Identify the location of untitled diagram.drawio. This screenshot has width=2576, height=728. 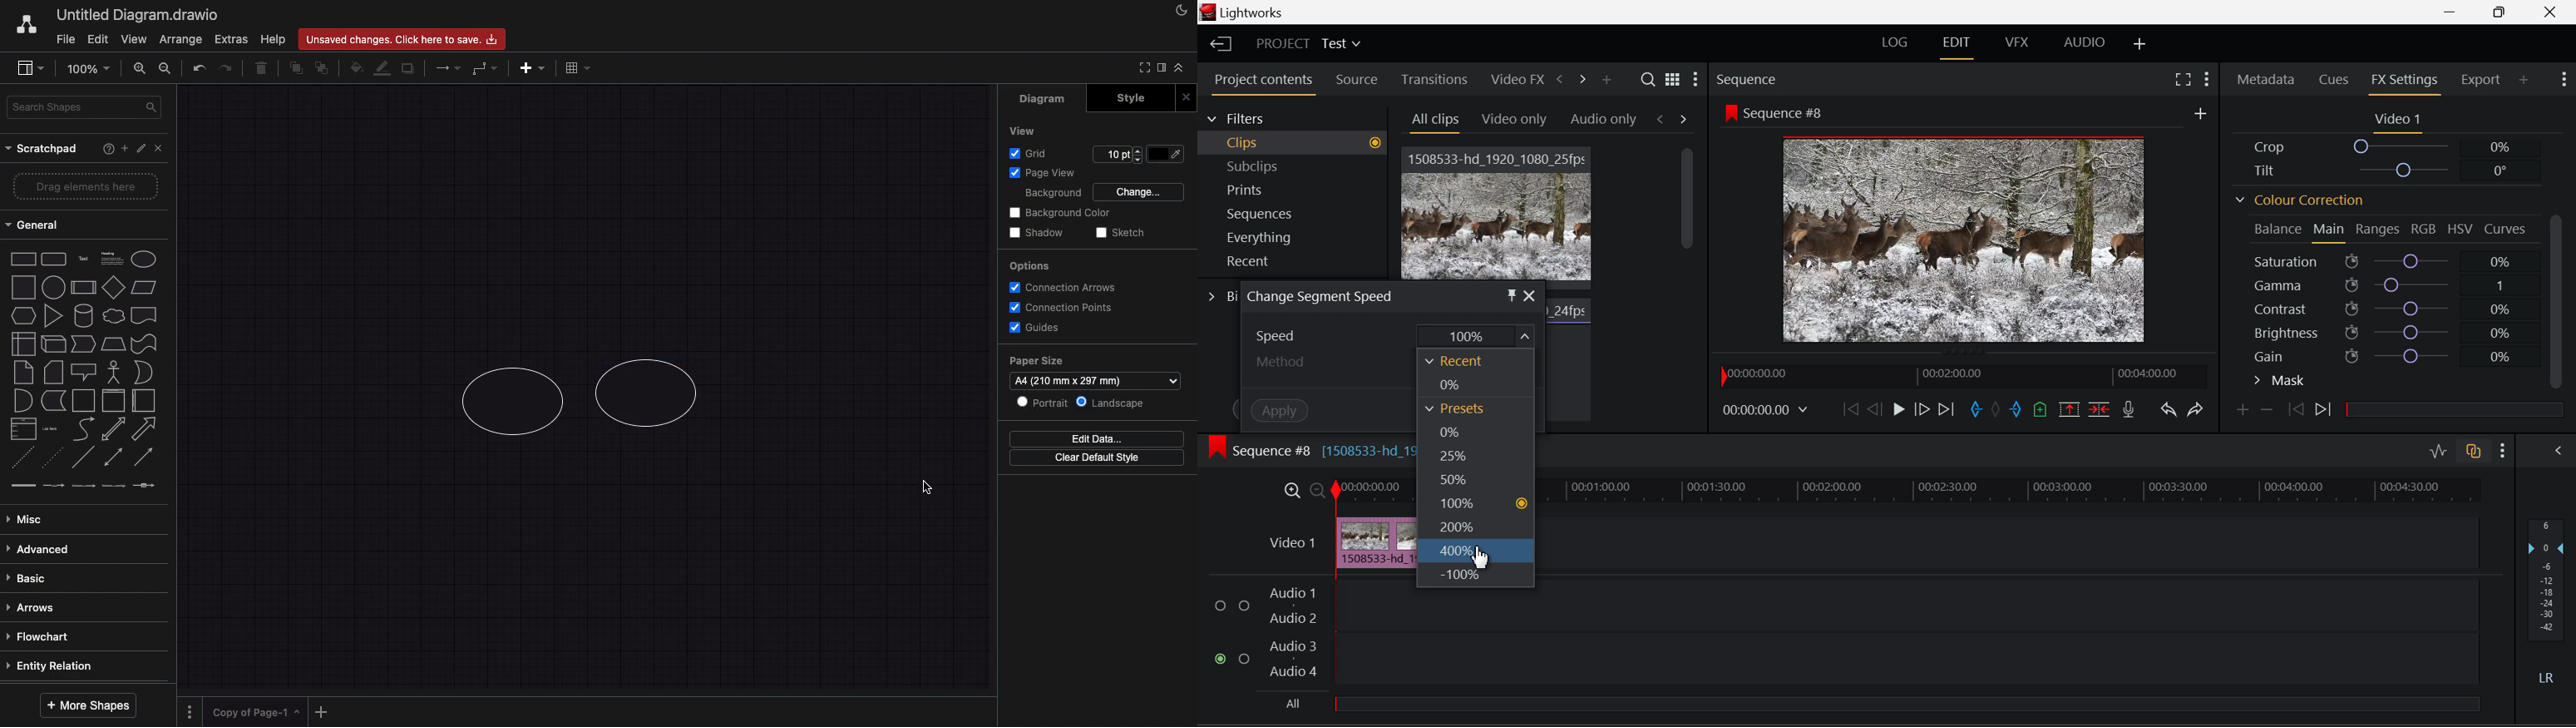
(138, 16).